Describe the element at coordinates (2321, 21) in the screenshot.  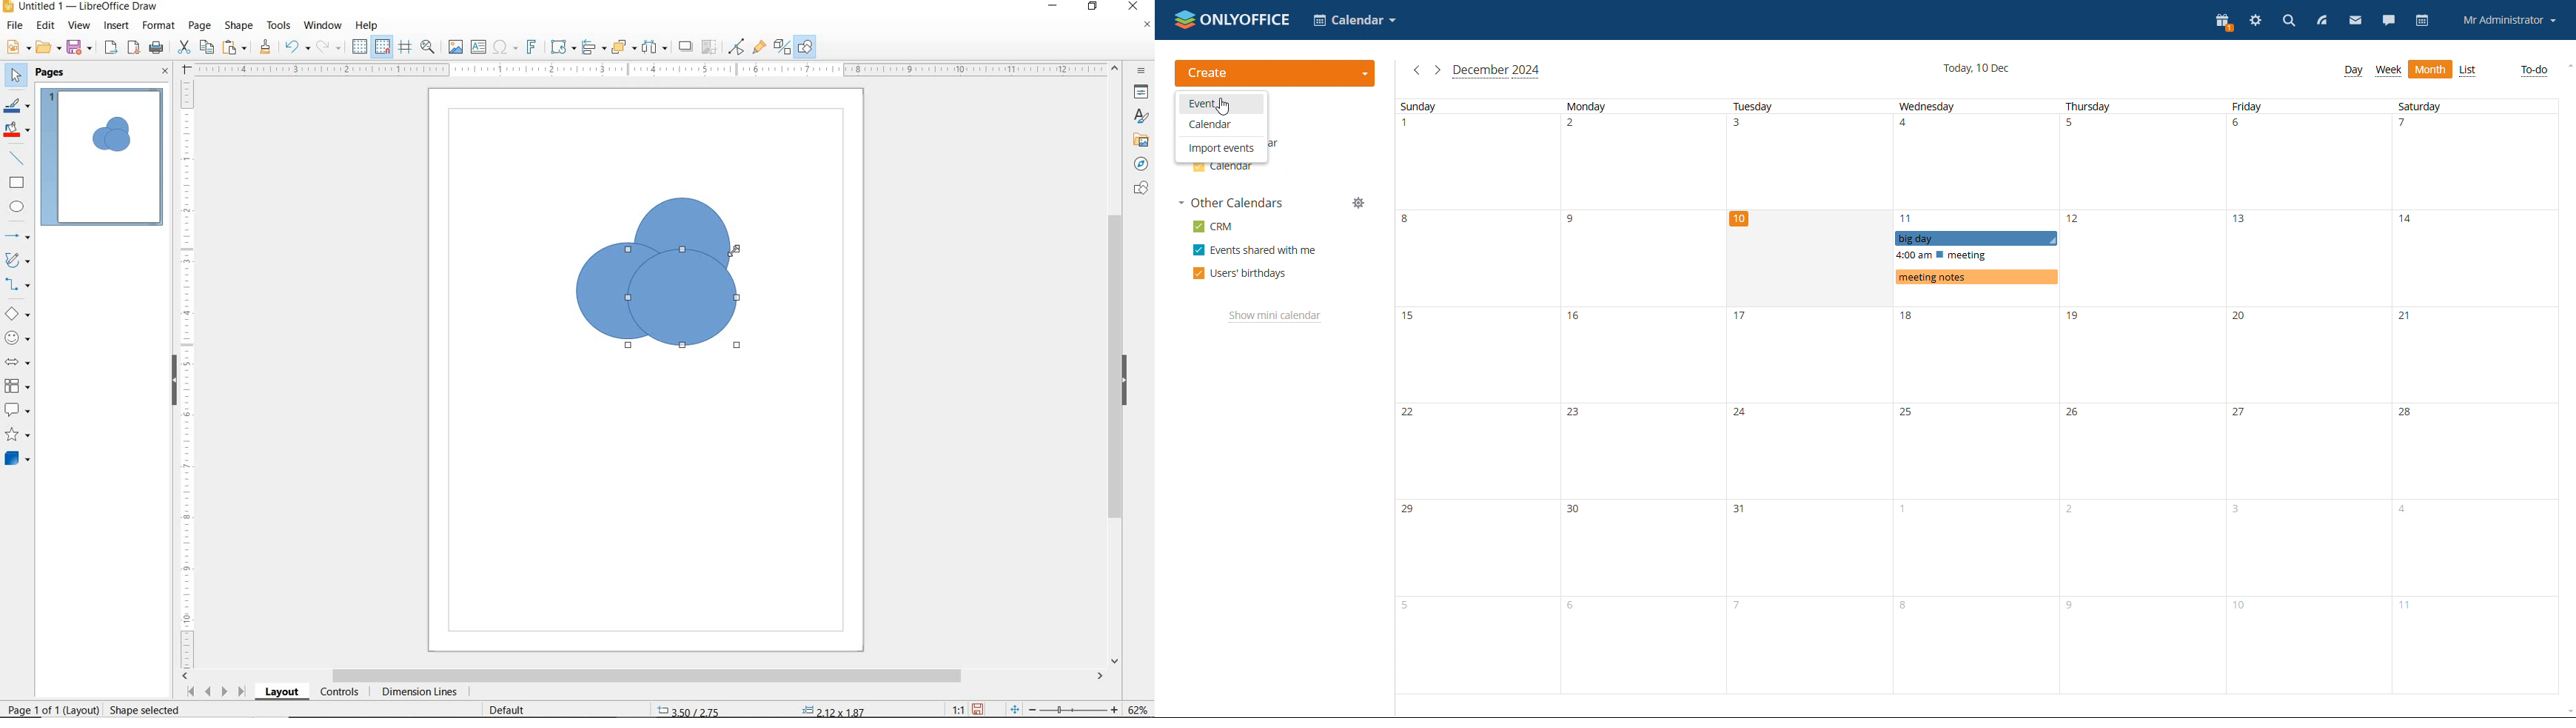
I see `feed` at that location.